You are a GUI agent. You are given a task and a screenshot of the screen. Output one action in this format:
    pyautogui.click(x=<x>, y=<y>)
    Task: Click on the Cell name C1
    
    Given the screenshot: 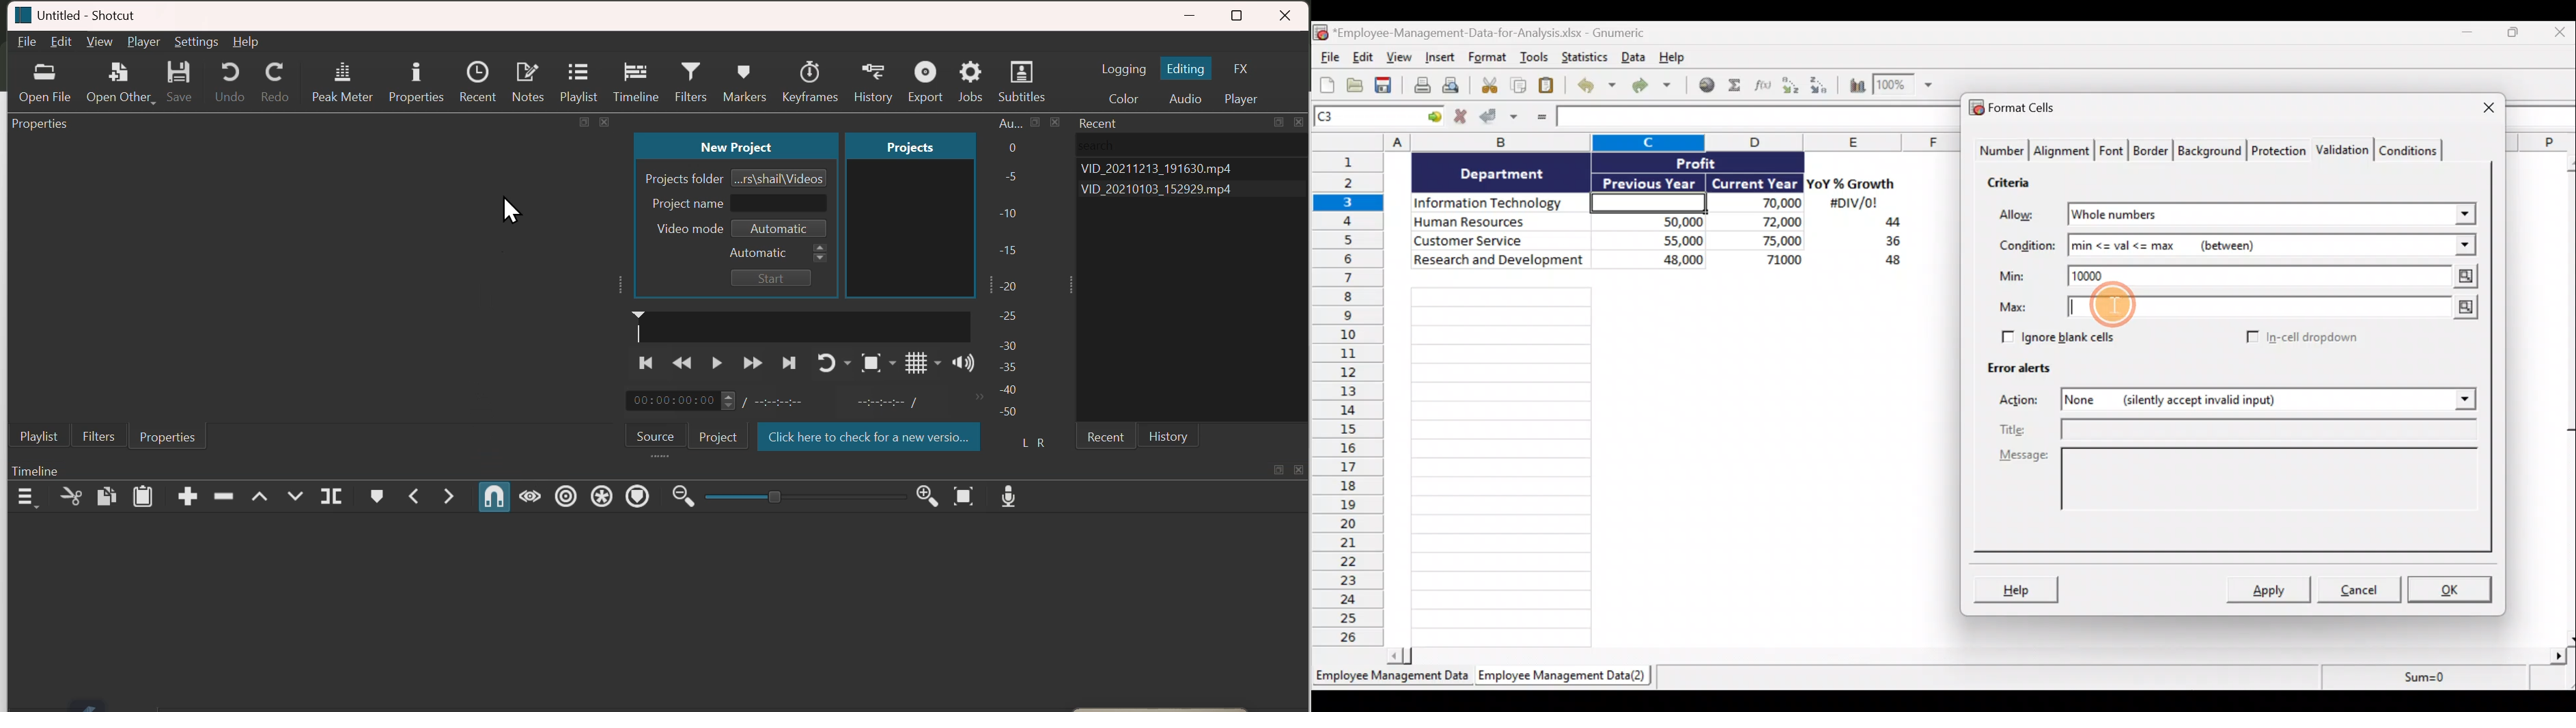 What is the action you would take?
    pyautogui.click(x=1367, y=118)
    